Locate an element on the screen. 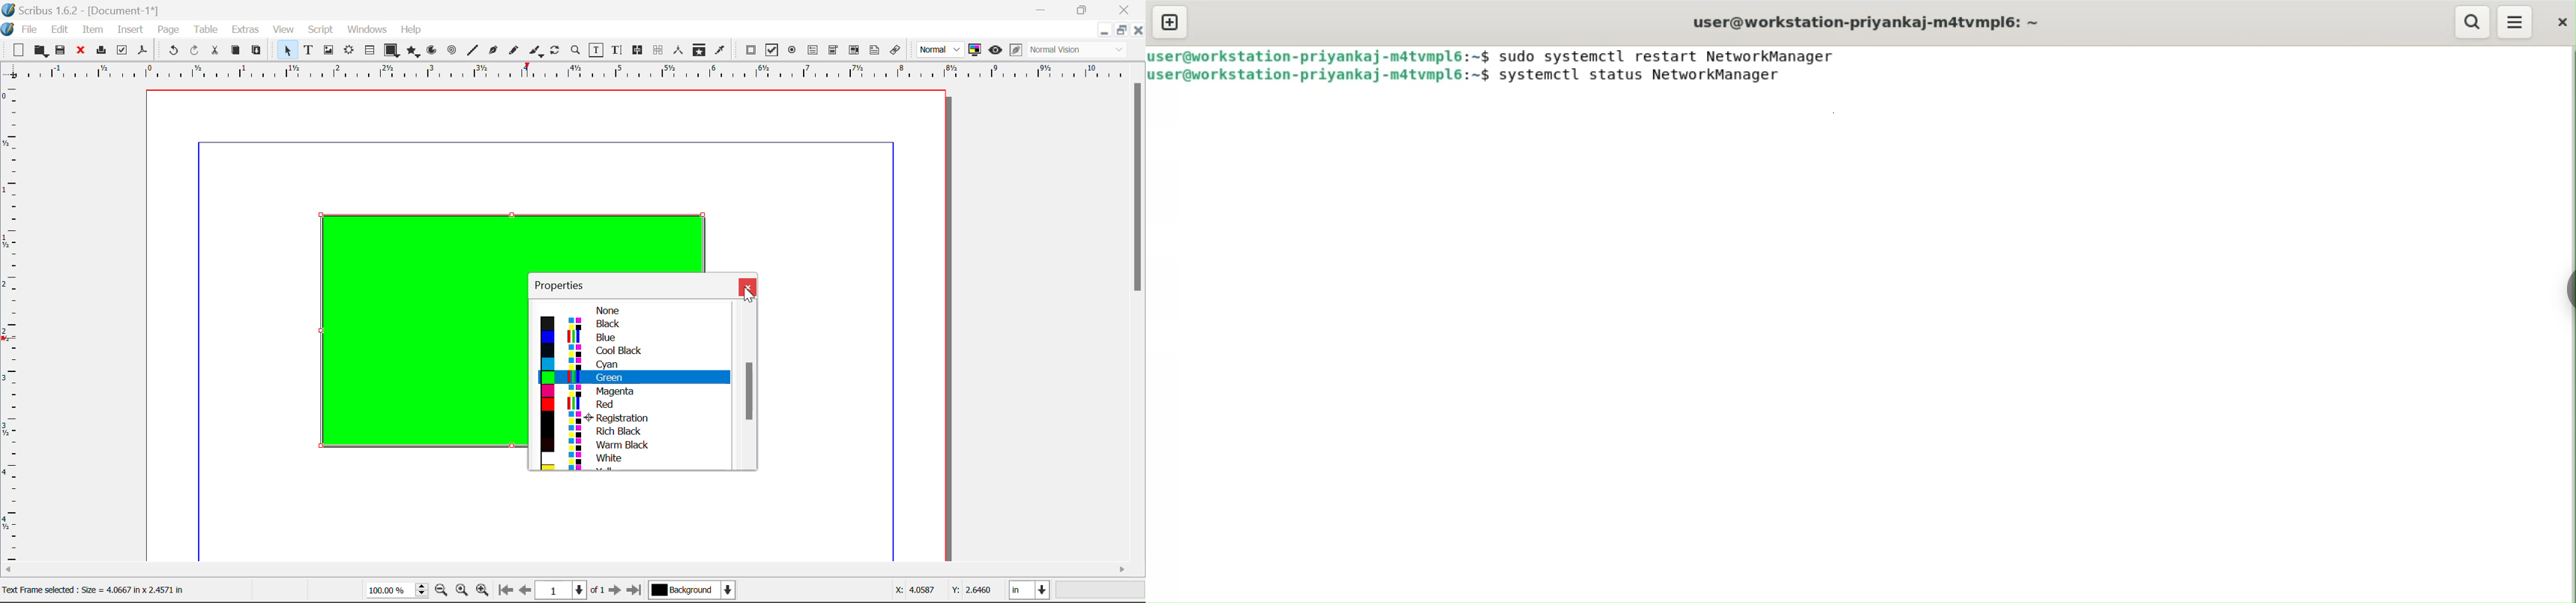  Bezier Curve is located at coordinates (492, 50).